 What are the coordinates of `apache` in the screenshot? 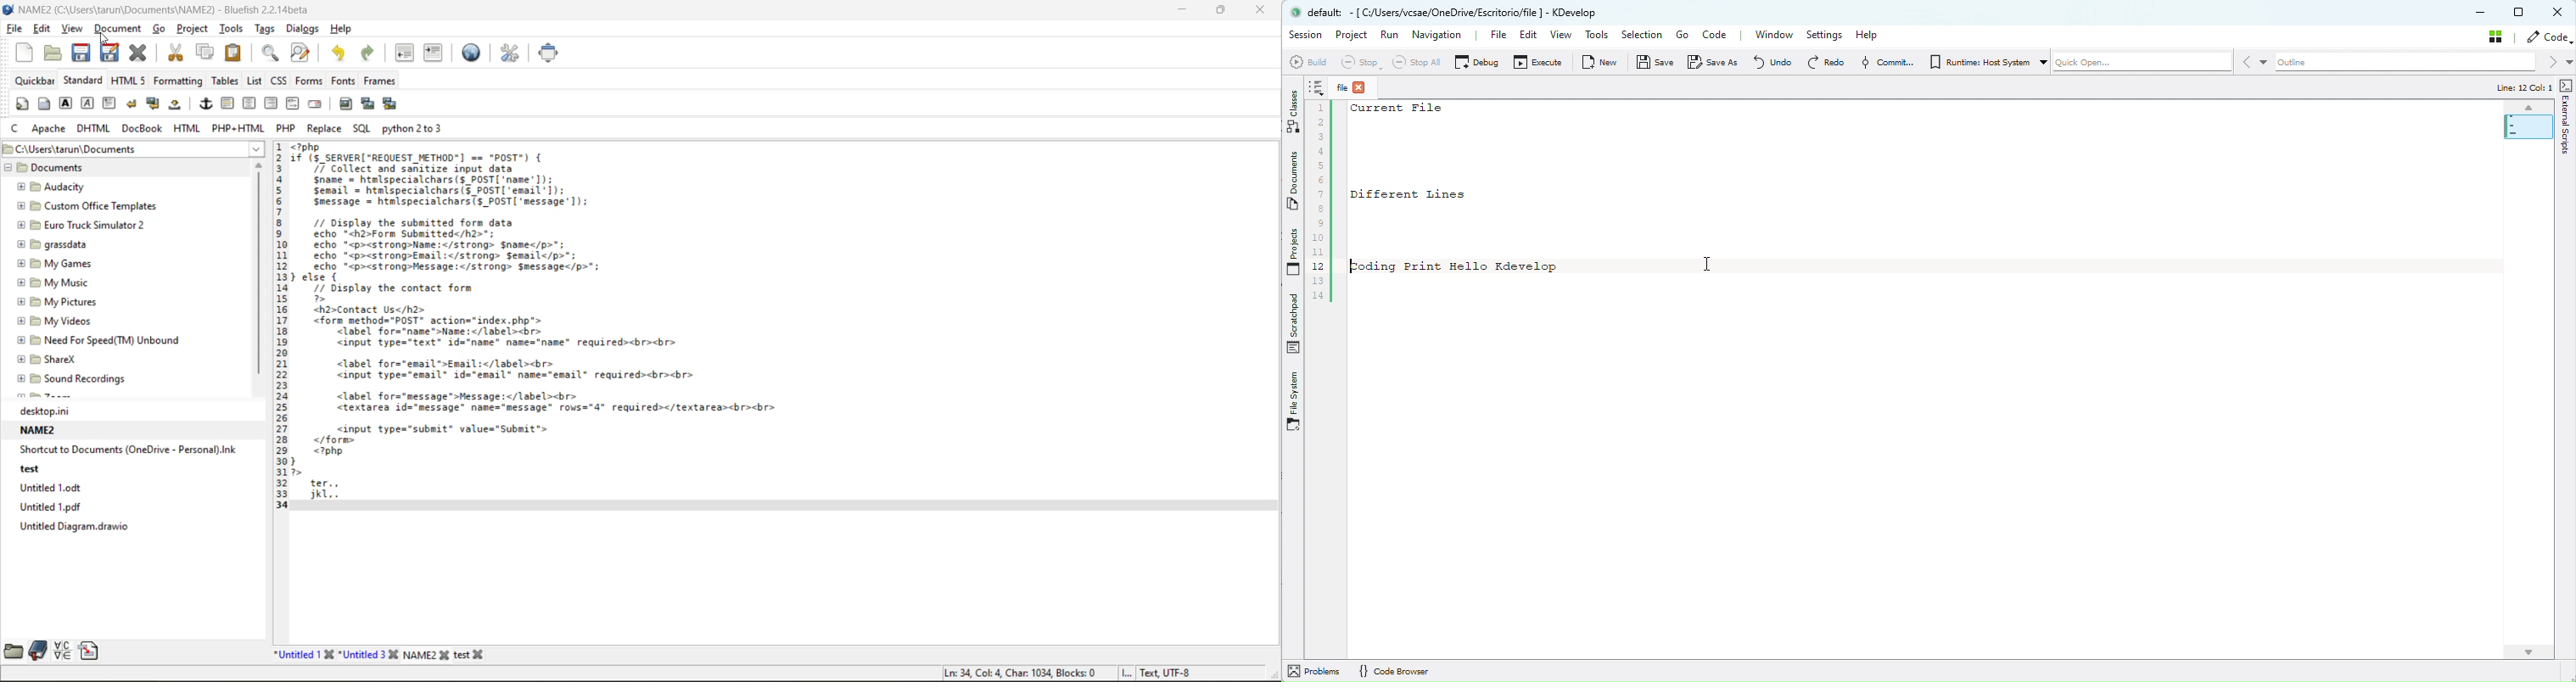 It's located at (49, 127).